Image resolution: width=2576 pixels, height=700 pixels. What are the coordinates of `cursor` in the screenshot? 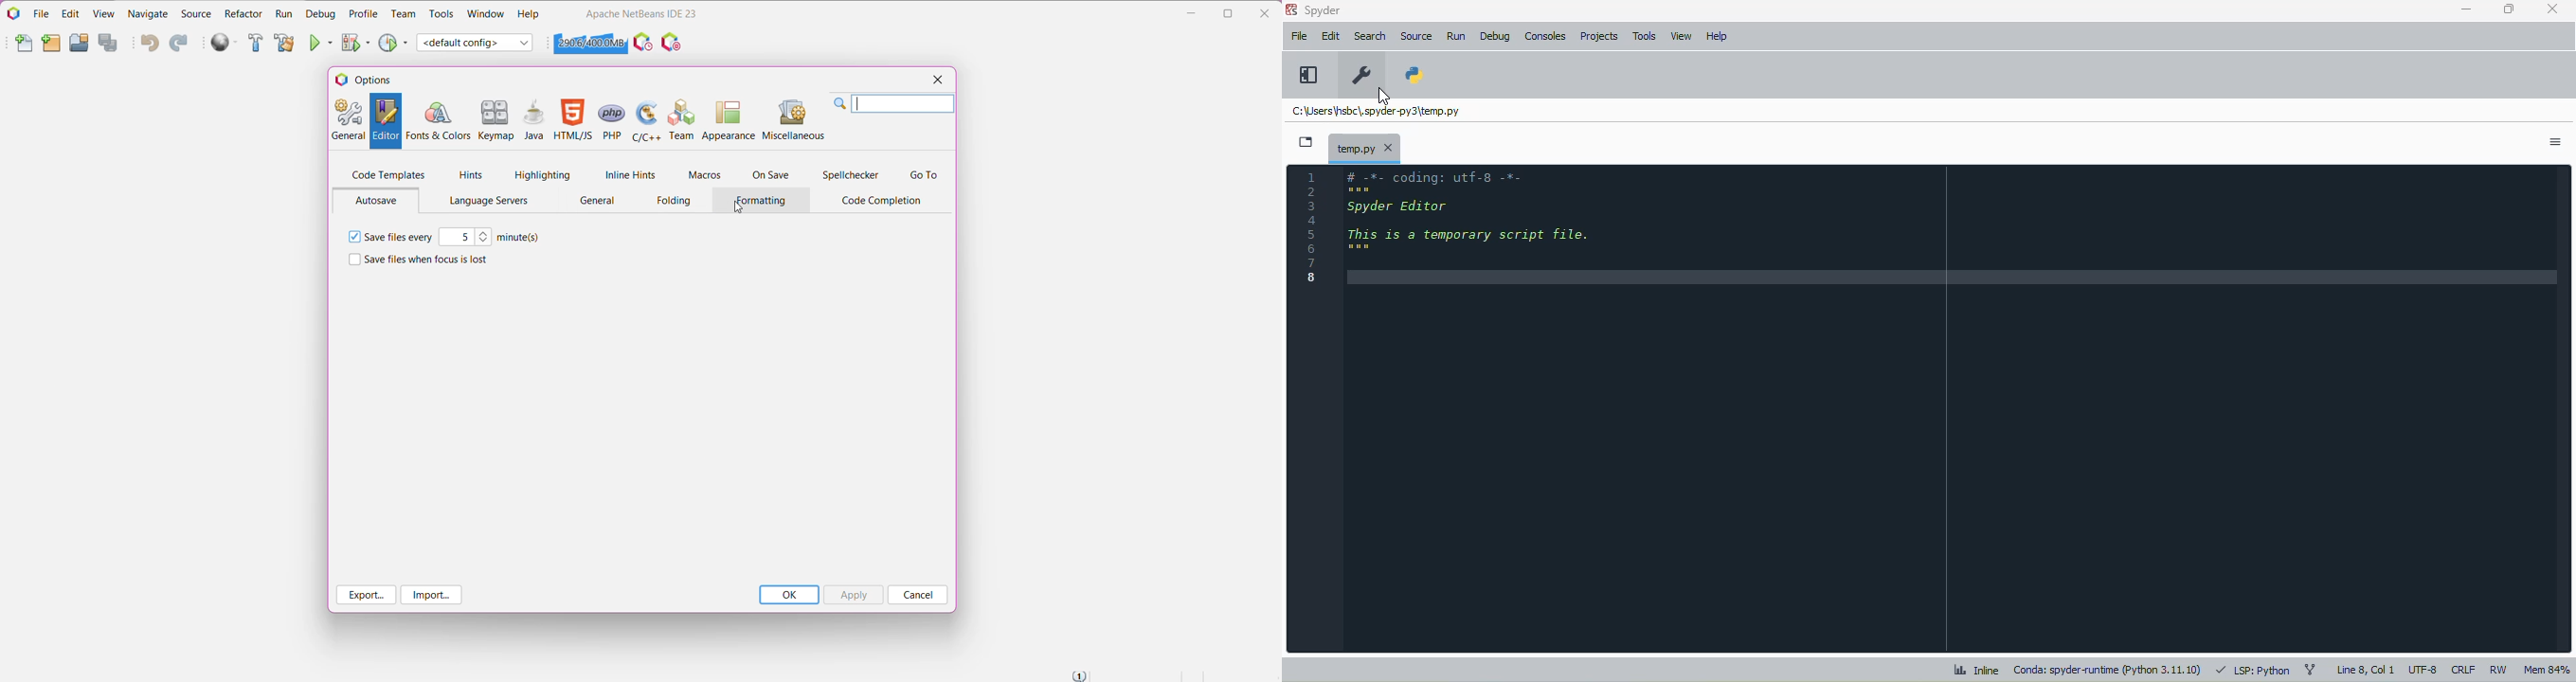 It's located at (1384, 96).